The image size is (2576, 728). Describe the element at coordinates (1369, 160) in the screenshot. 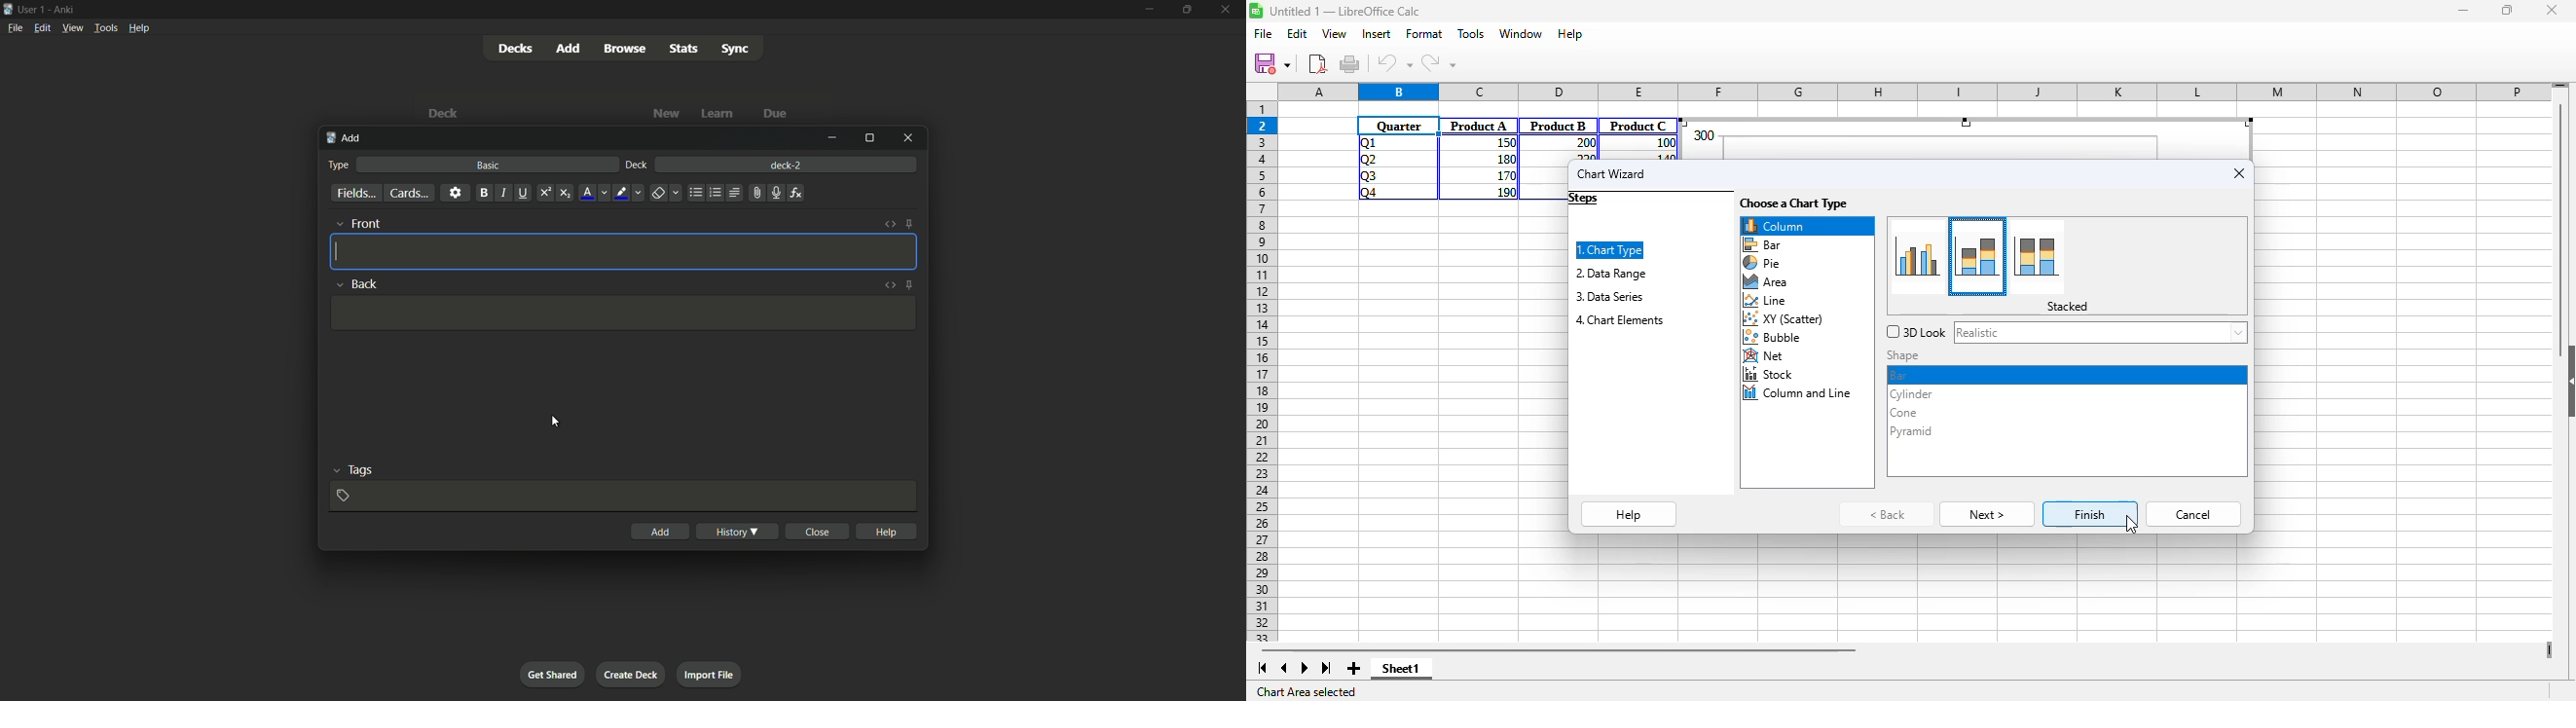

I see `Q2` at that location.